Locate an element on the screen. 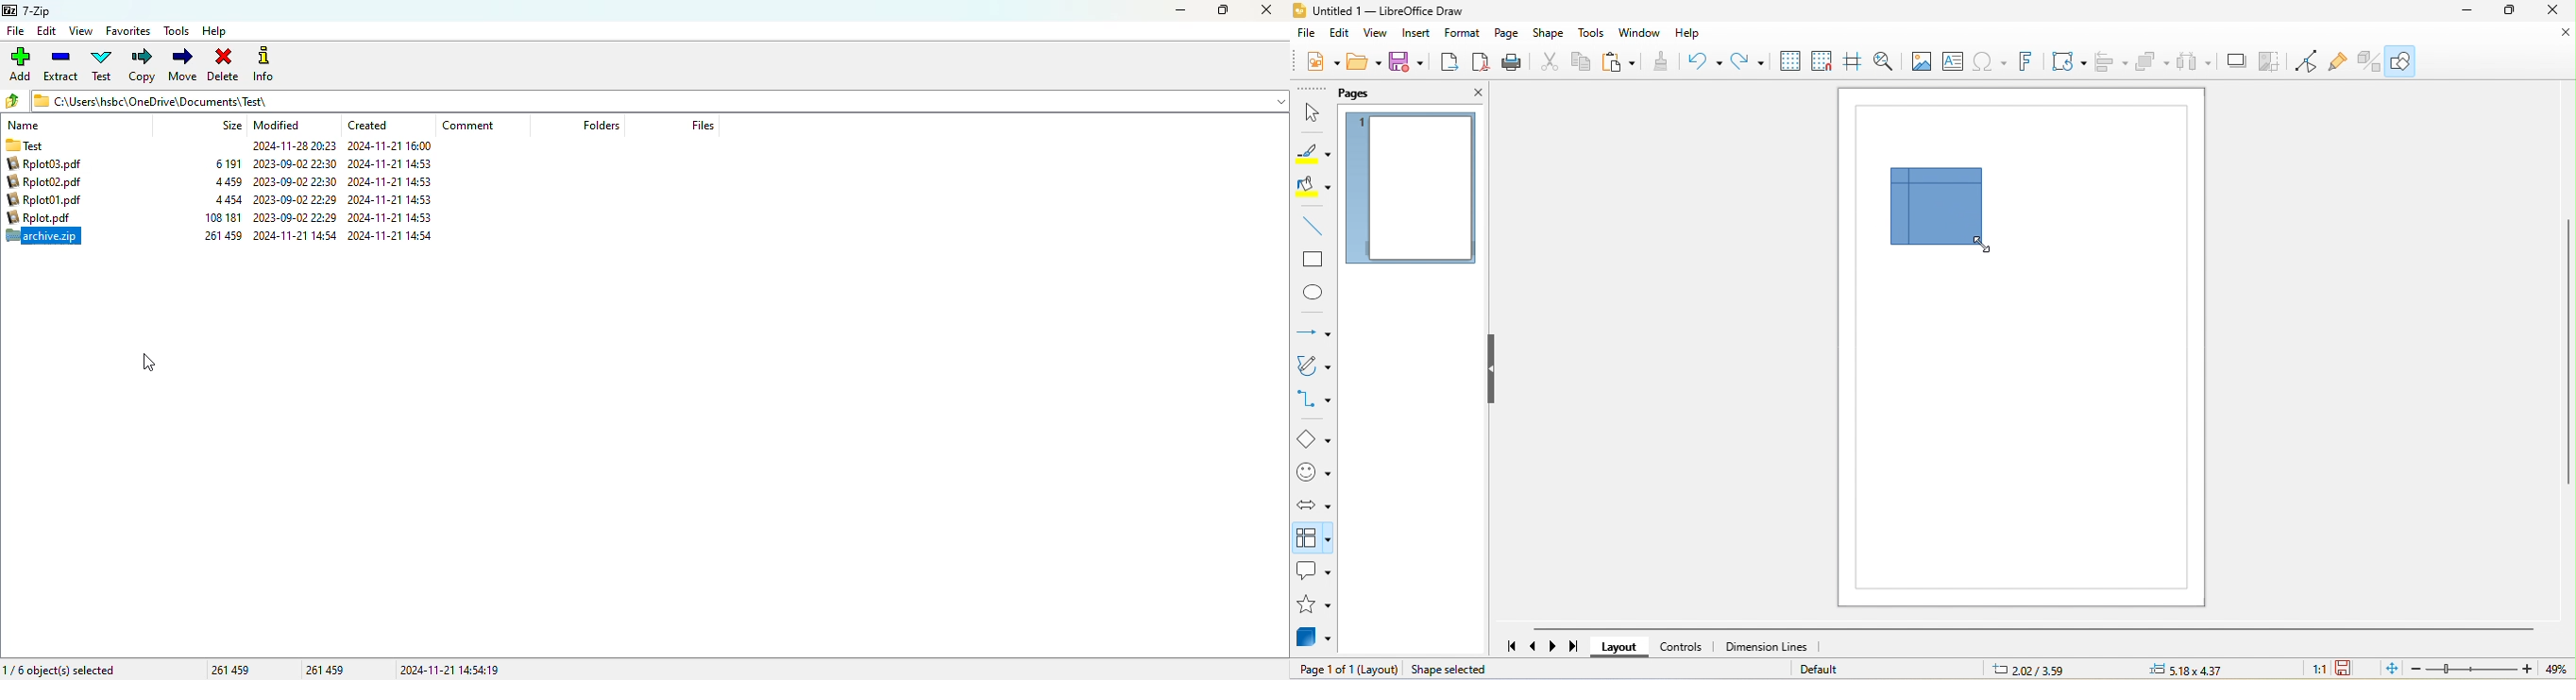 This screenshot has width=2576, height=700. 261 459 is located at coordinates (327, 669).